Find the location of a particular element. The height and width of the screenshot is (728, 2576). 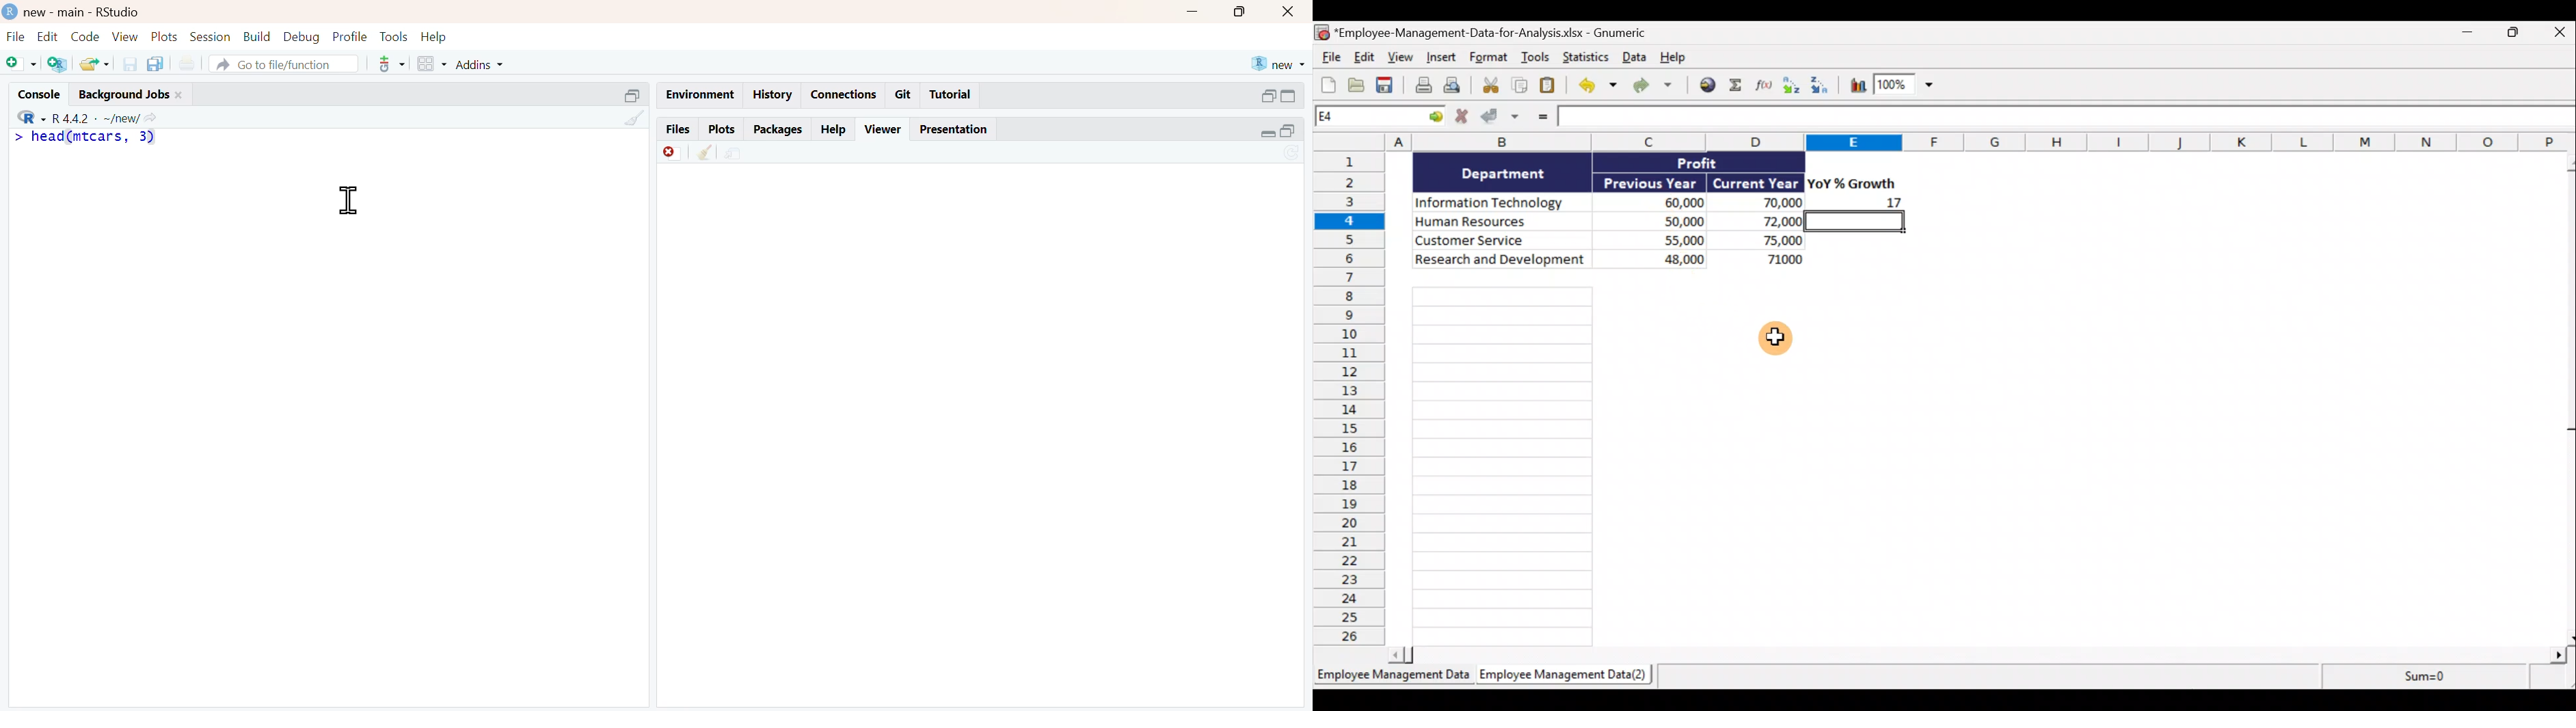

Save current doc is located at coordinates (126, 63).